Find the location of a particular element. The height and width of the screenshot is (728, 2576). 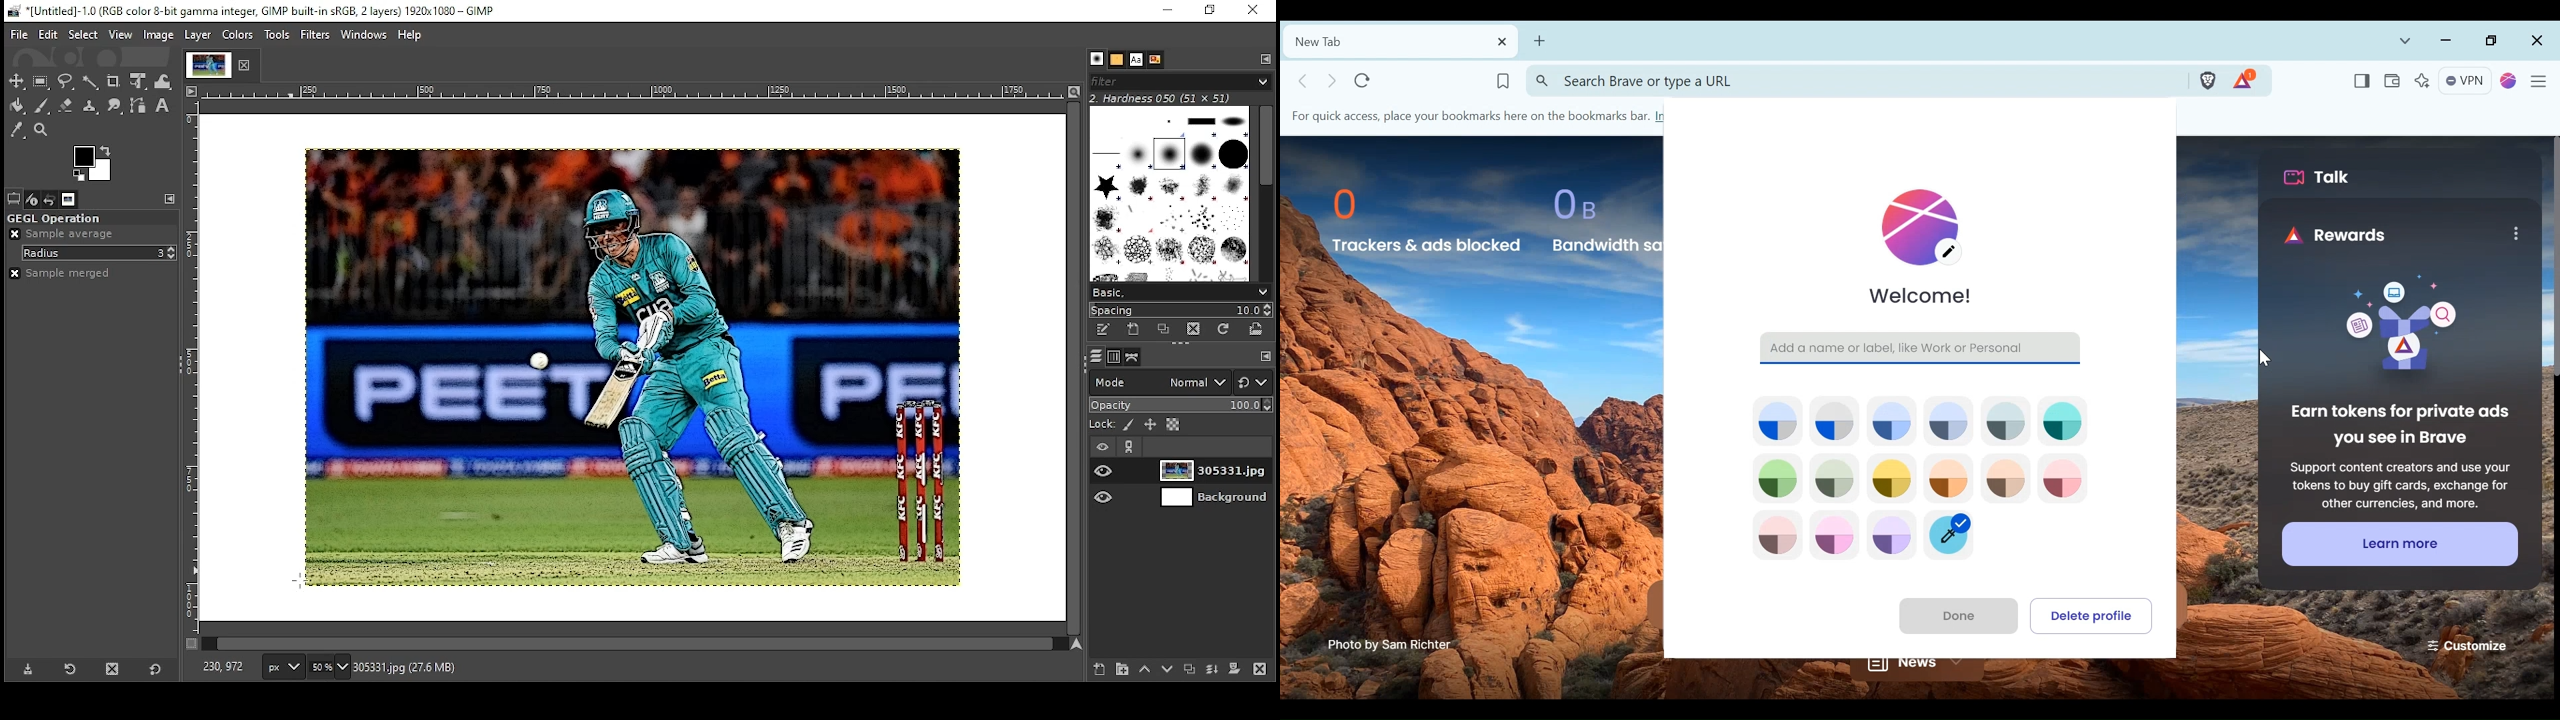

Leo AI is located at coordinates (2421, 81).